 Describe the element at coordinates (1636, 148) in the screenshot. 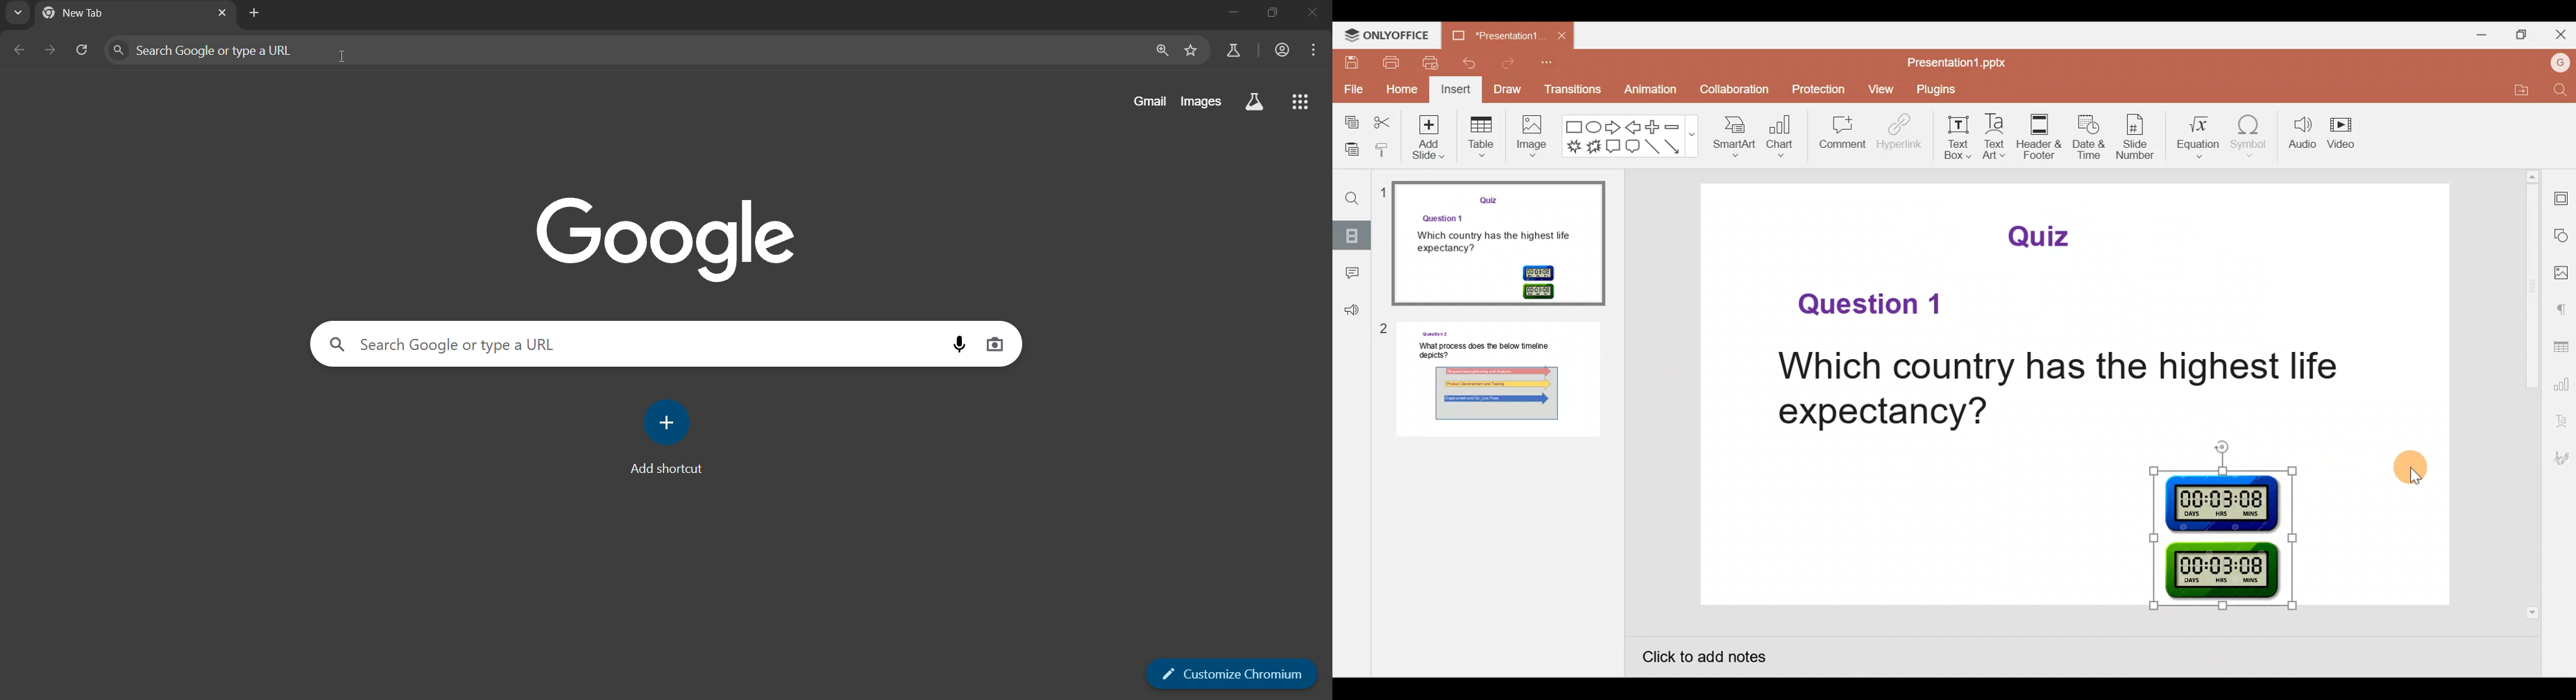

I see `Rounded Rectangular callout` at that location.